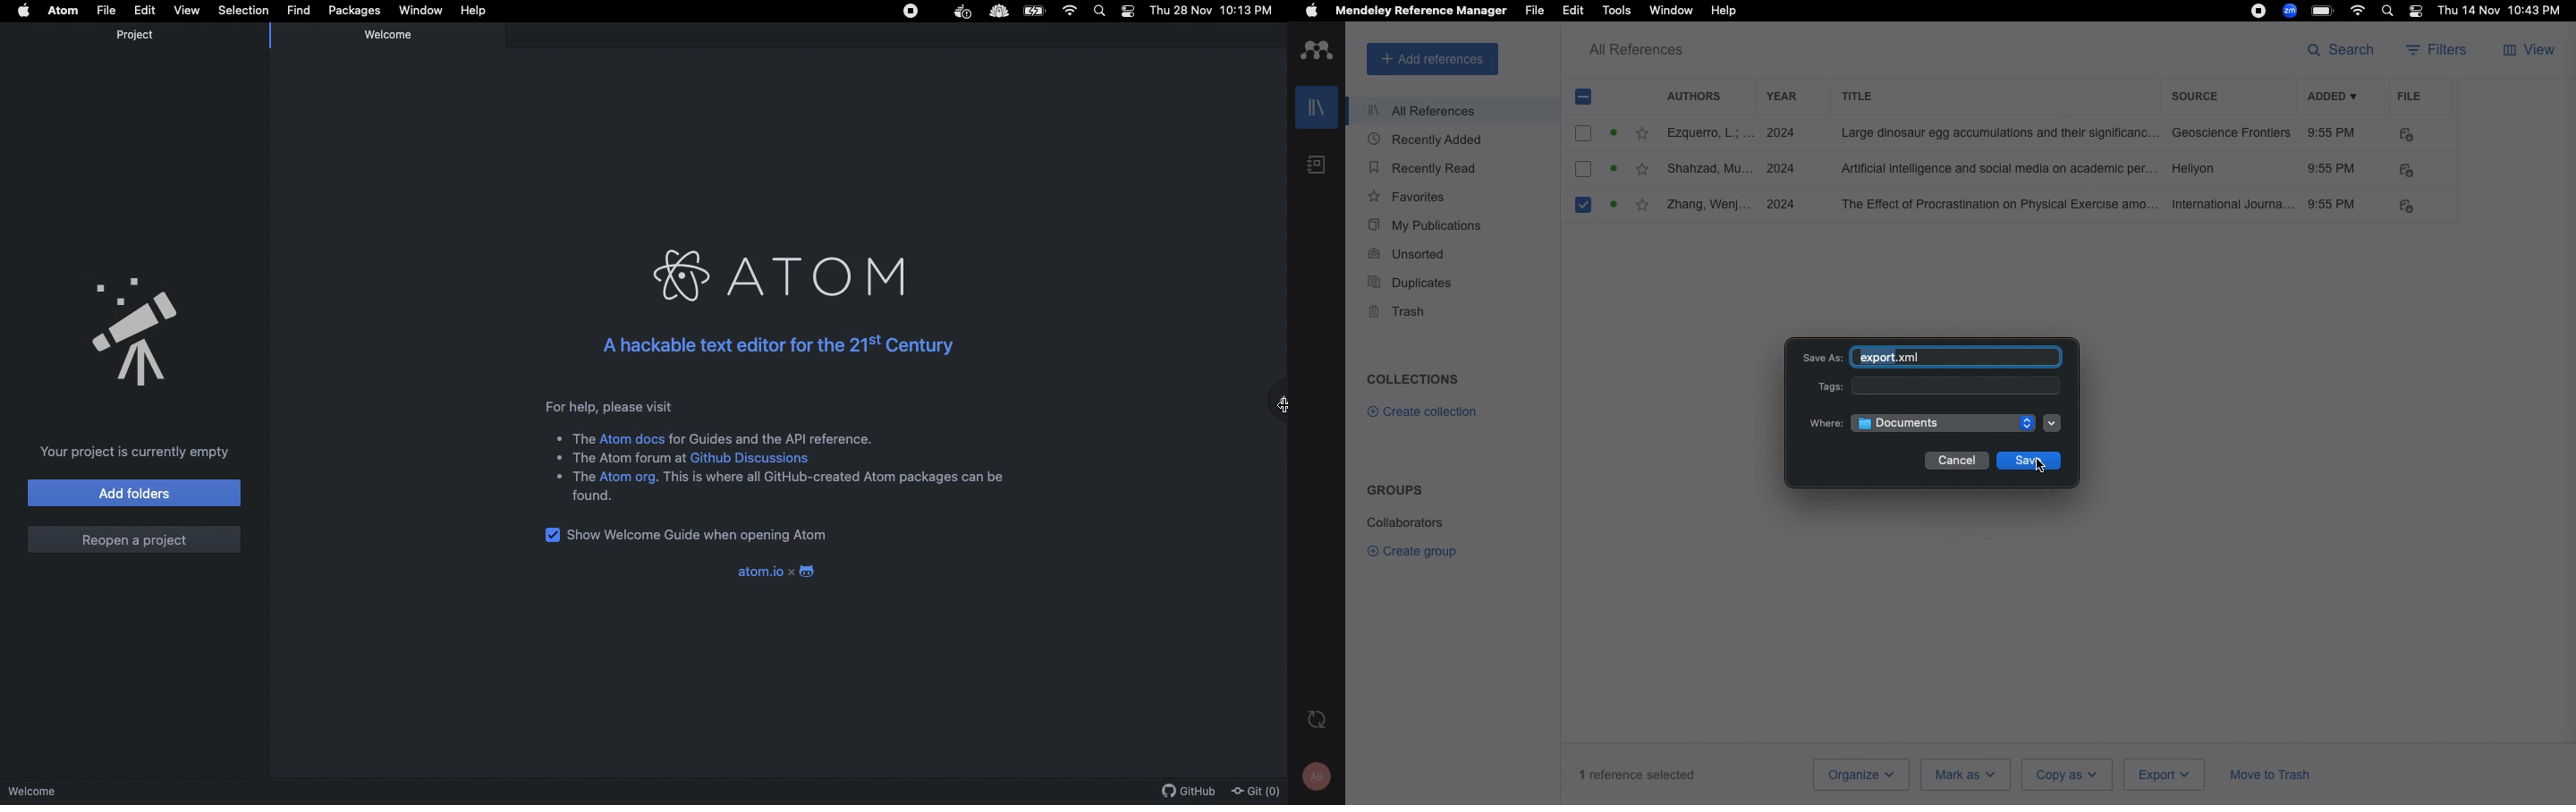 This screenshot has width=2576, height=812. I want to click on Add folders, so click(133, 493).